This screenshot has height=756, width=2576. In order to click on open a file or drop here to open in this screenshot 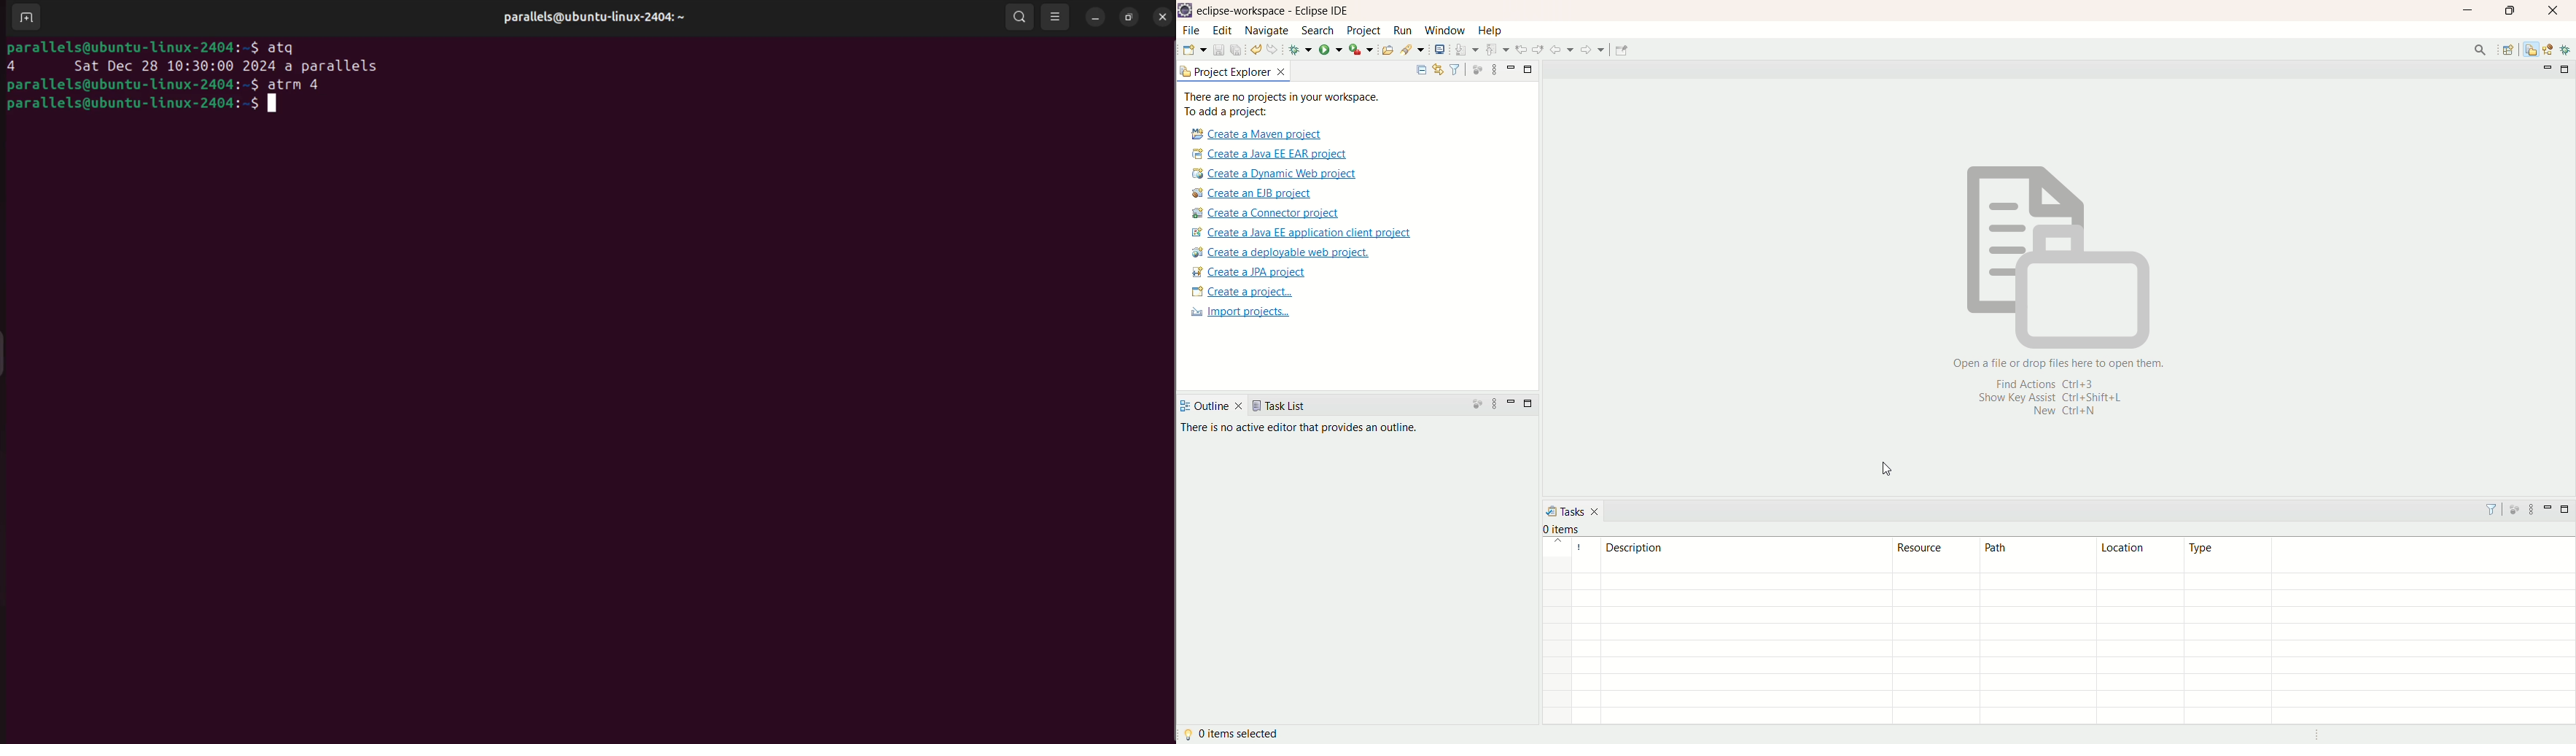, I will do `click(2057, 365)`.